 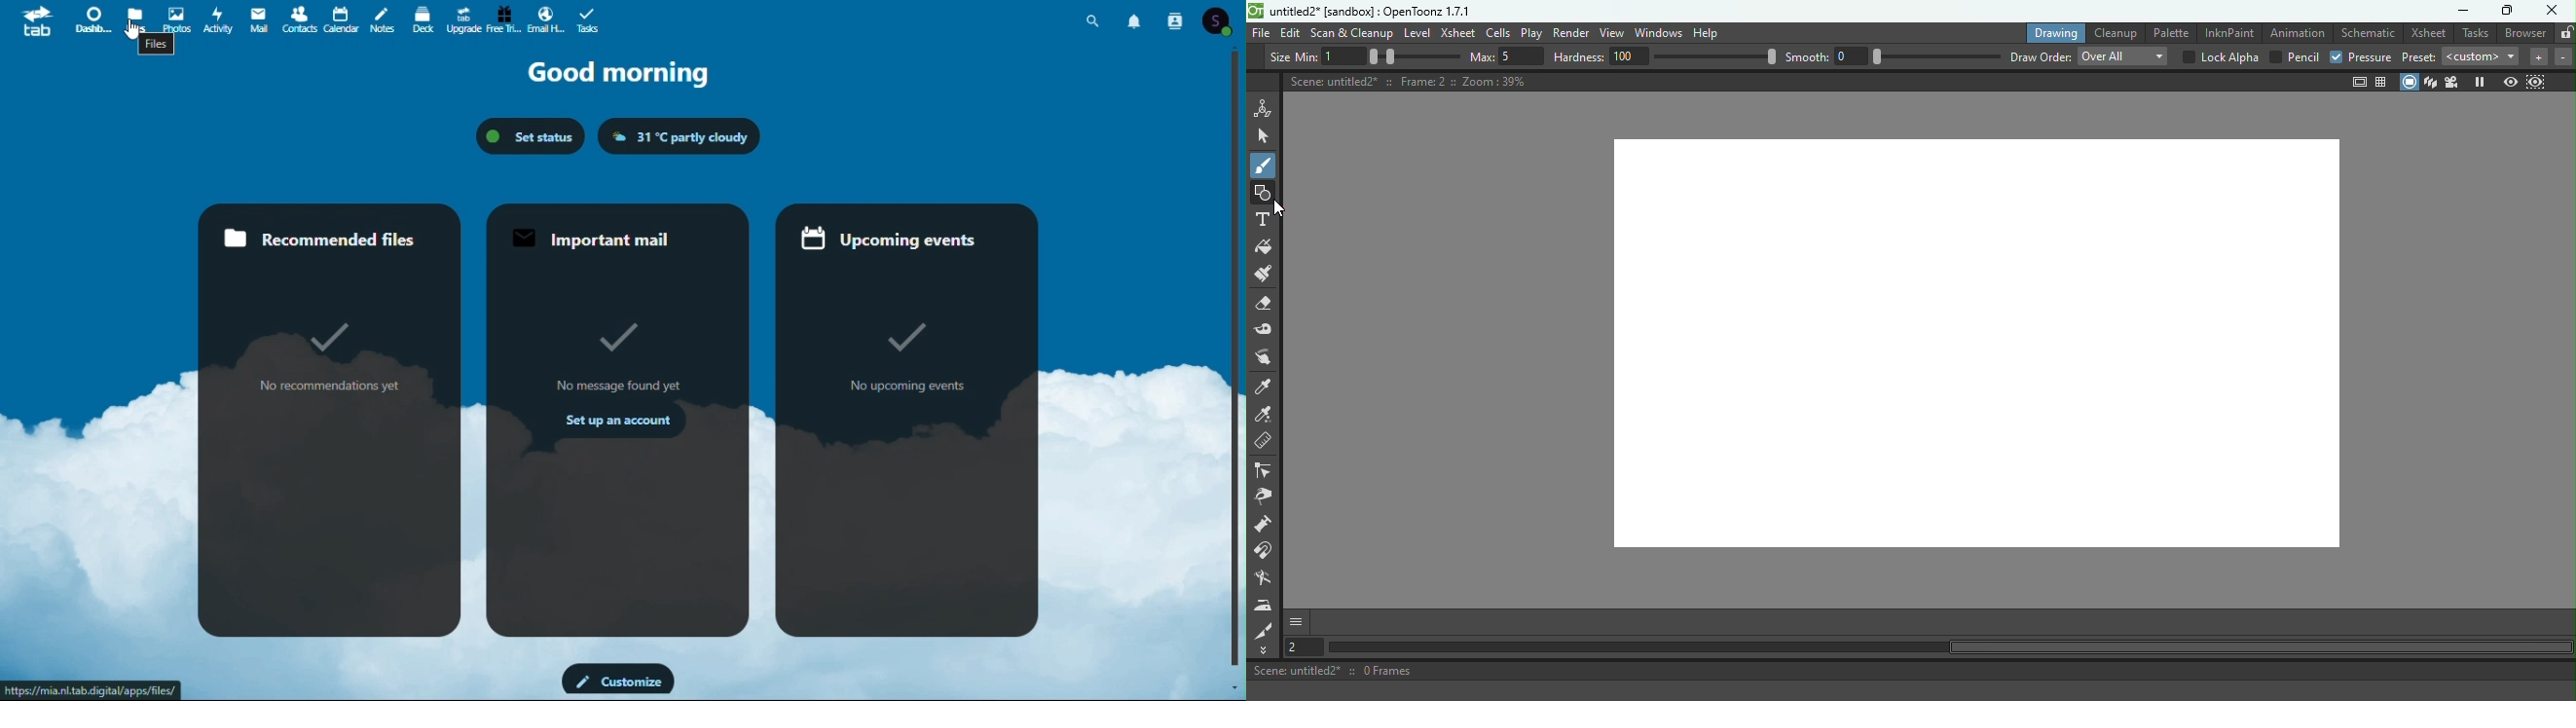 I want to click on Play, so click(x=1531, y=33).